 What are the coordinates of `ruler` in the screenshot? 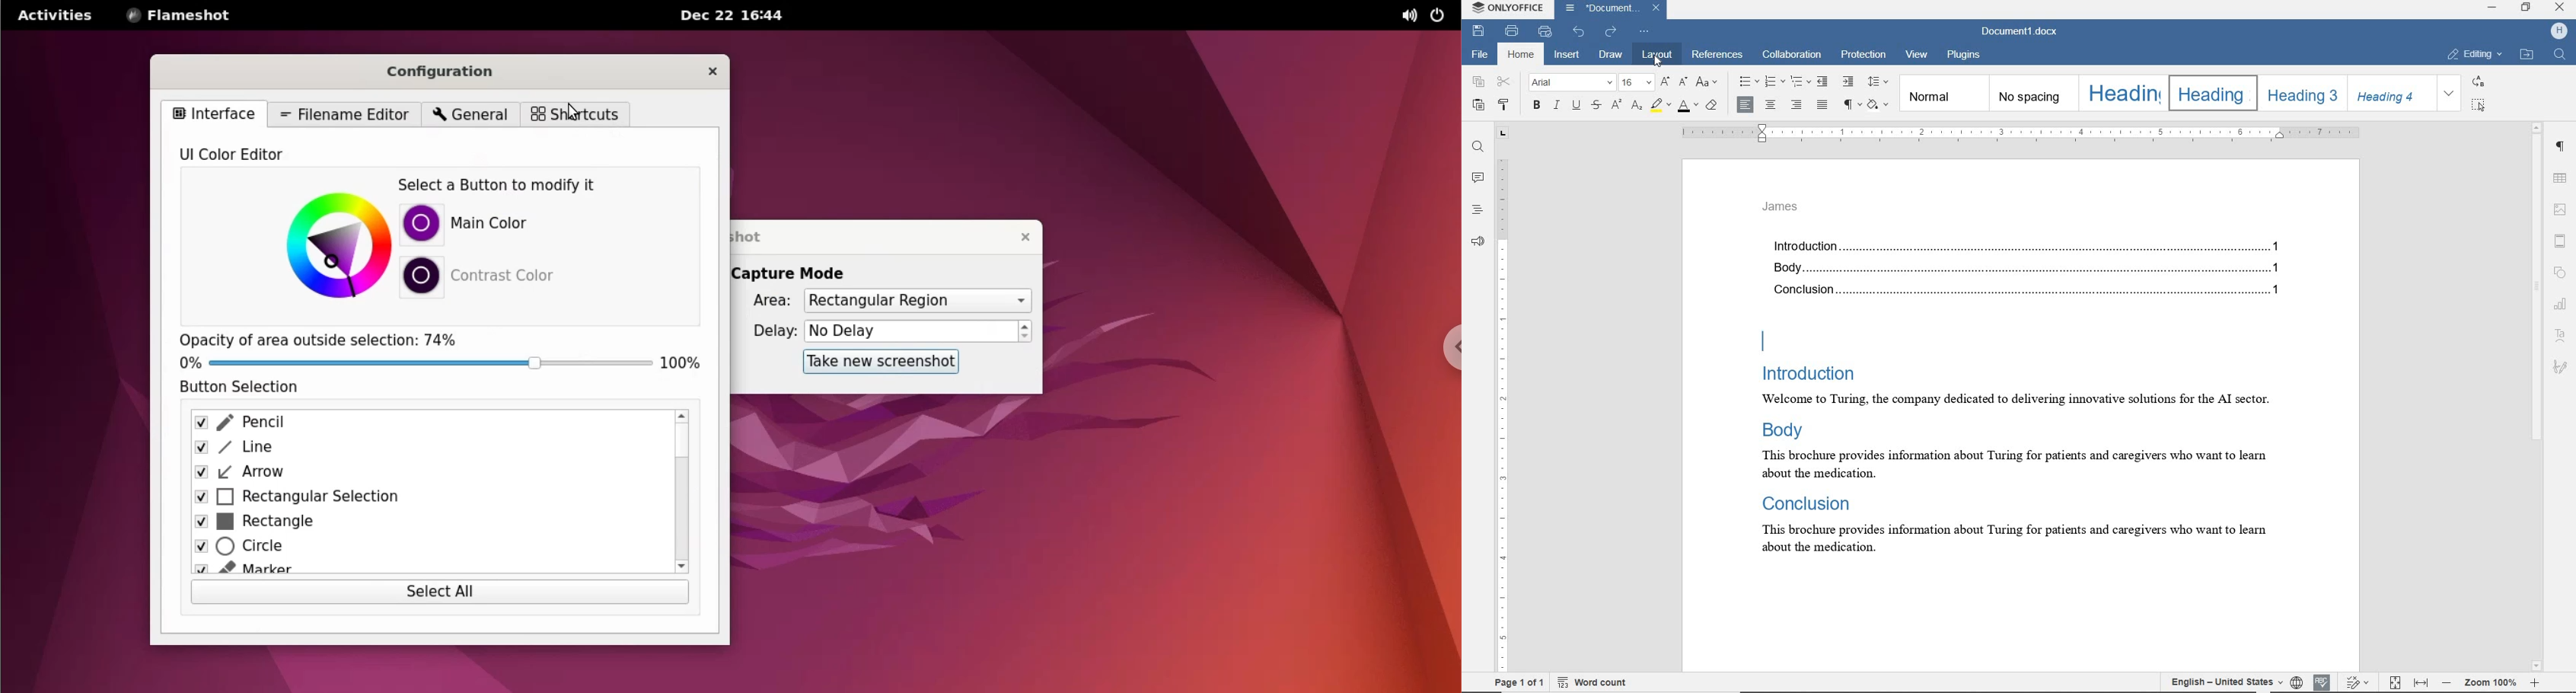 It's located at (1502, 398).